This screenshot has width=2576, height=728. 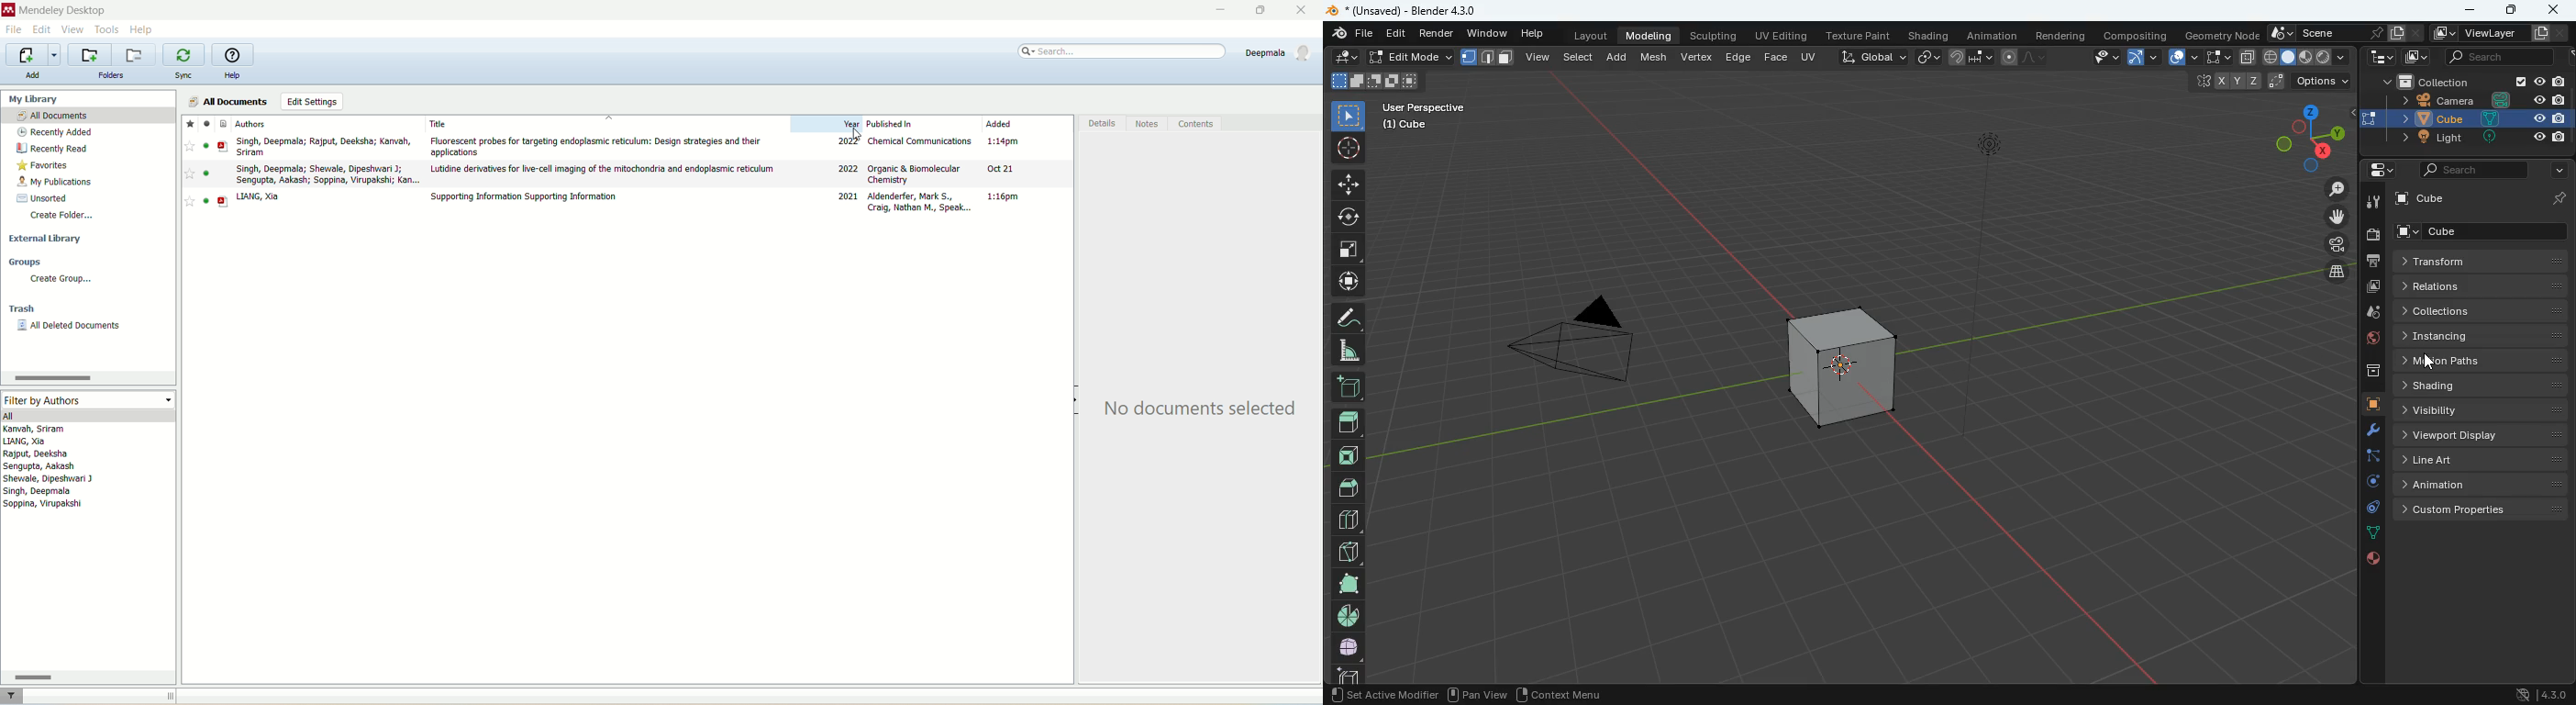 What do you see at coordinates (1839, 362) in the screenshot?
I see `cube` at bounding box center [1839, 362].